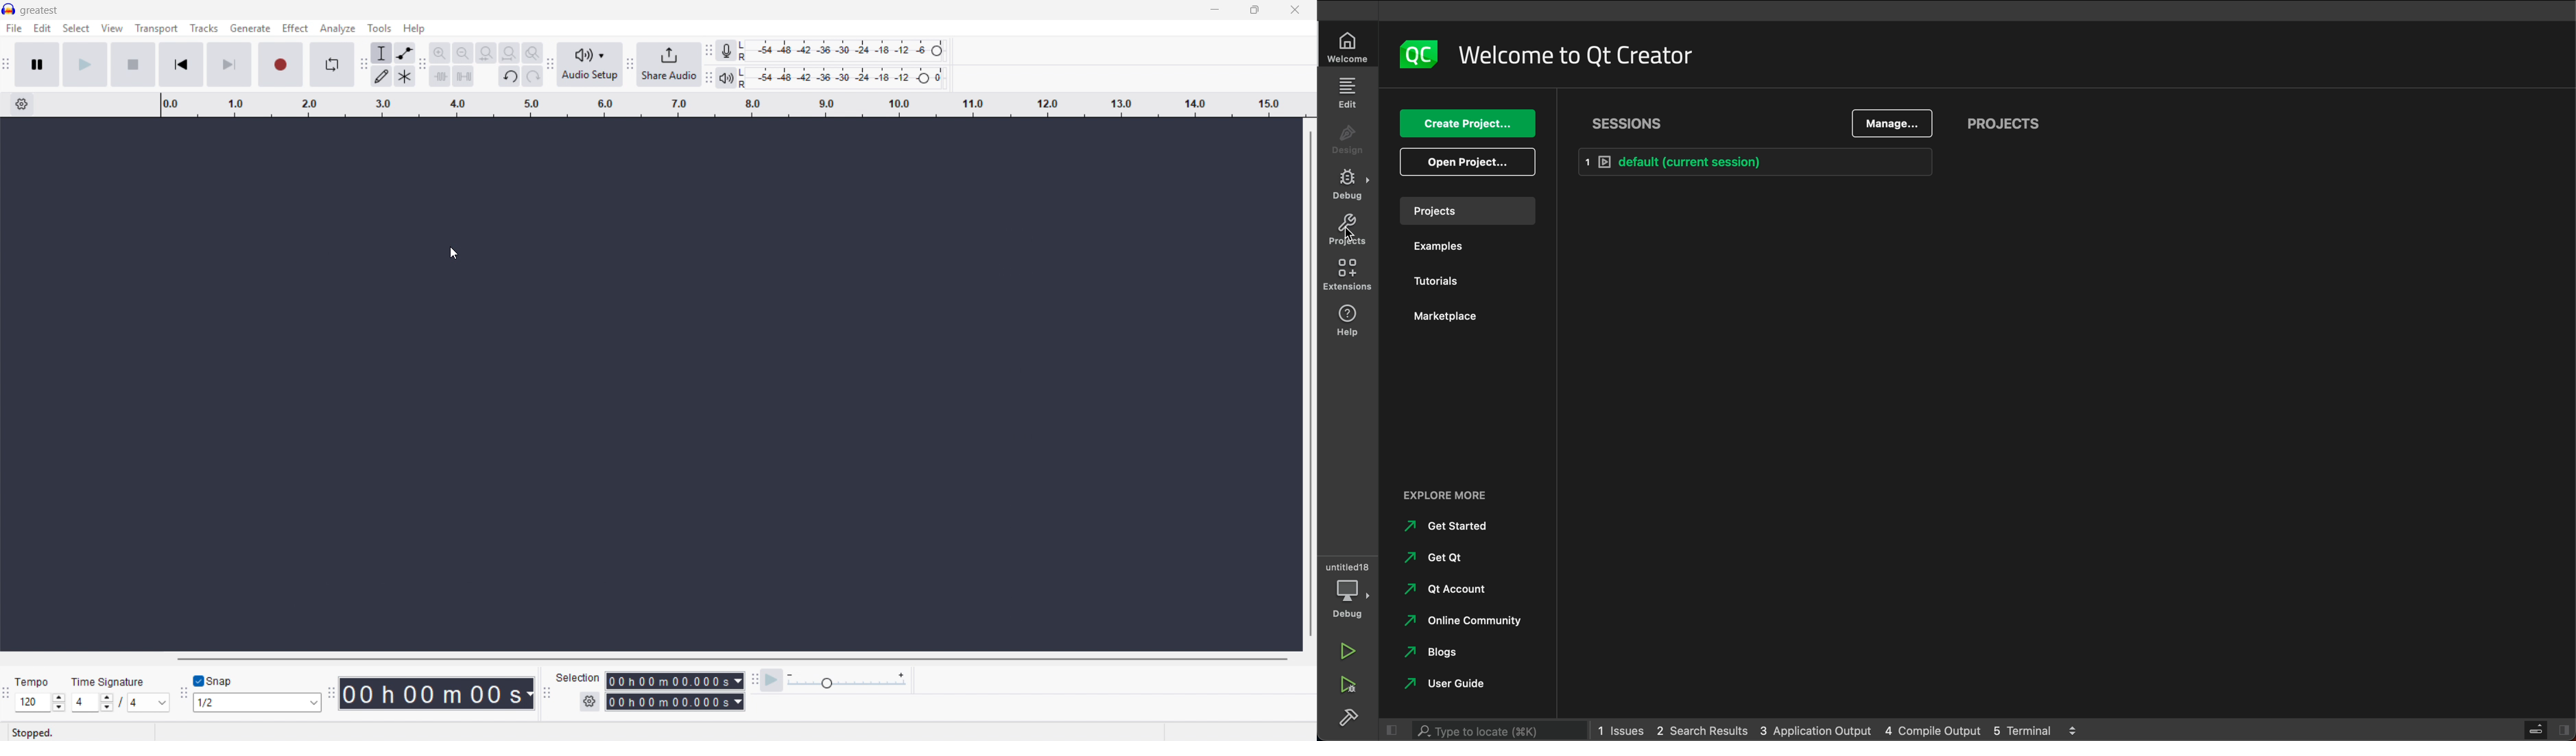 This screenshot has height=756, width=2576. Describe the element at coordinates (674, 681) in the screenshot. I see `Selection start time` at that location.